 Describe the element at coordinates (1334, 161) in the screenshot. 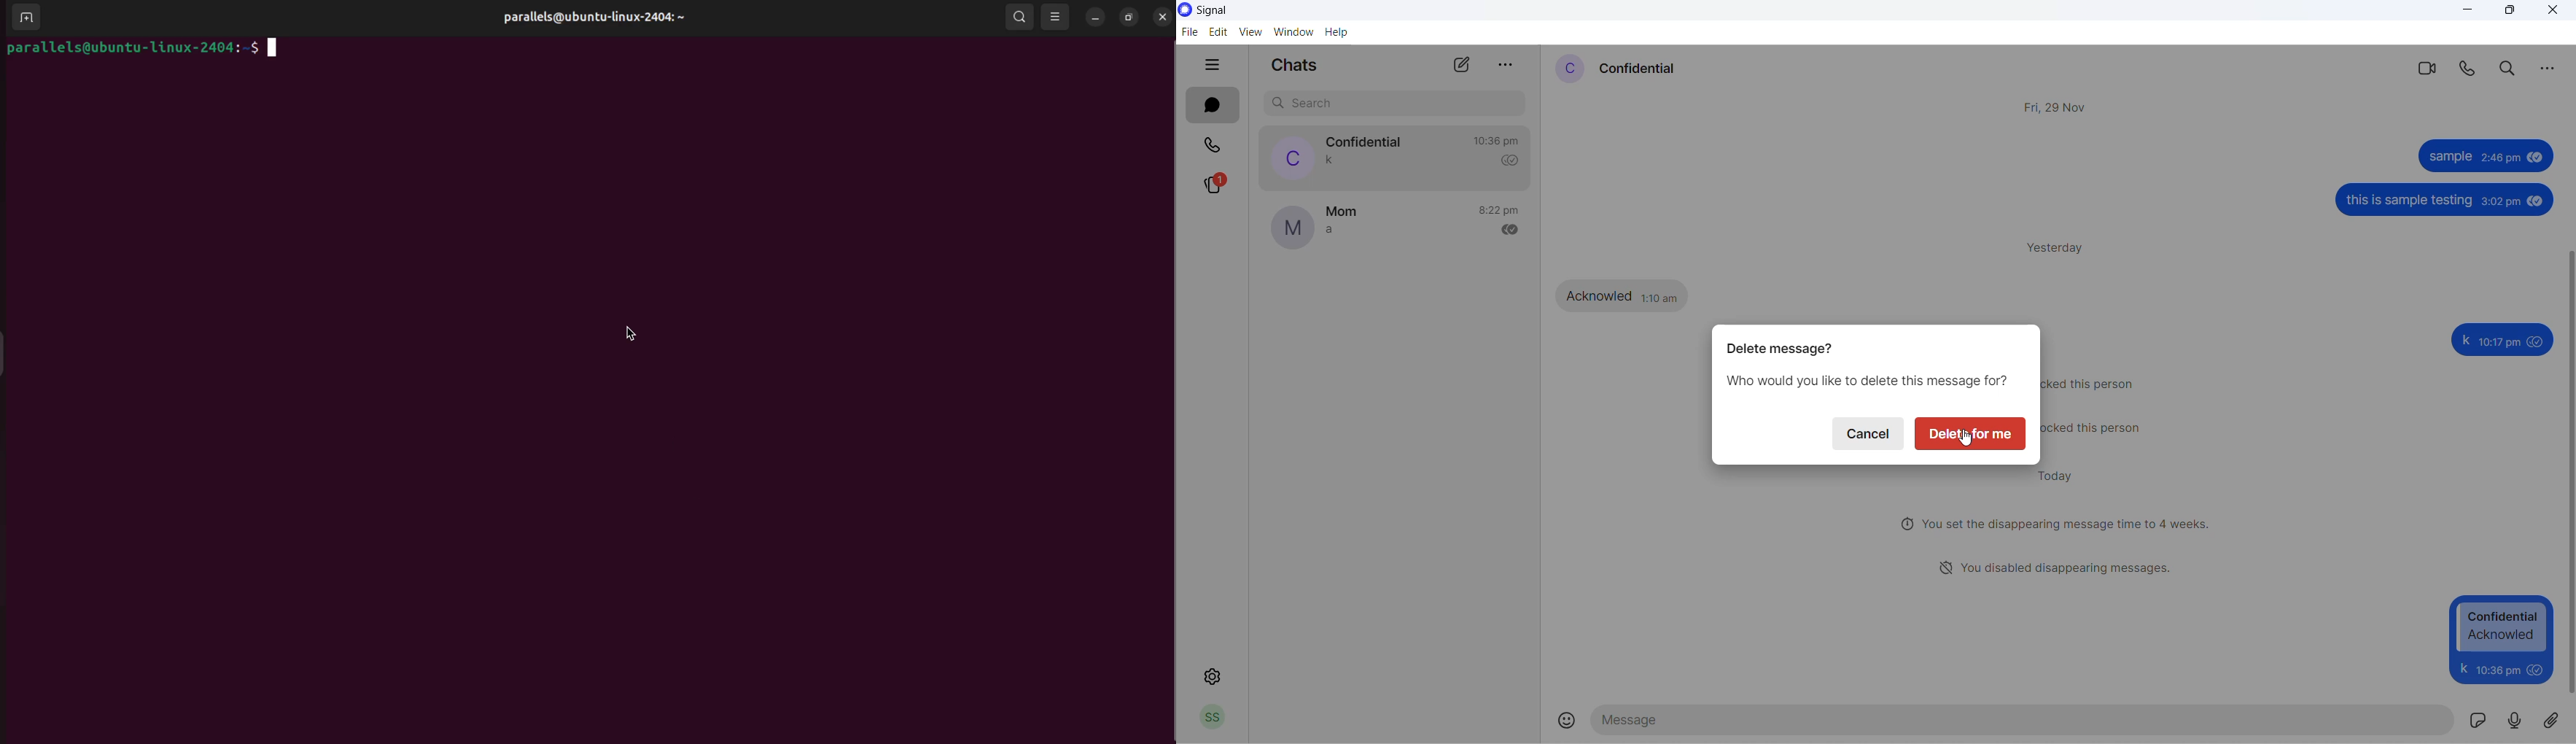

I see `last message` at that location.